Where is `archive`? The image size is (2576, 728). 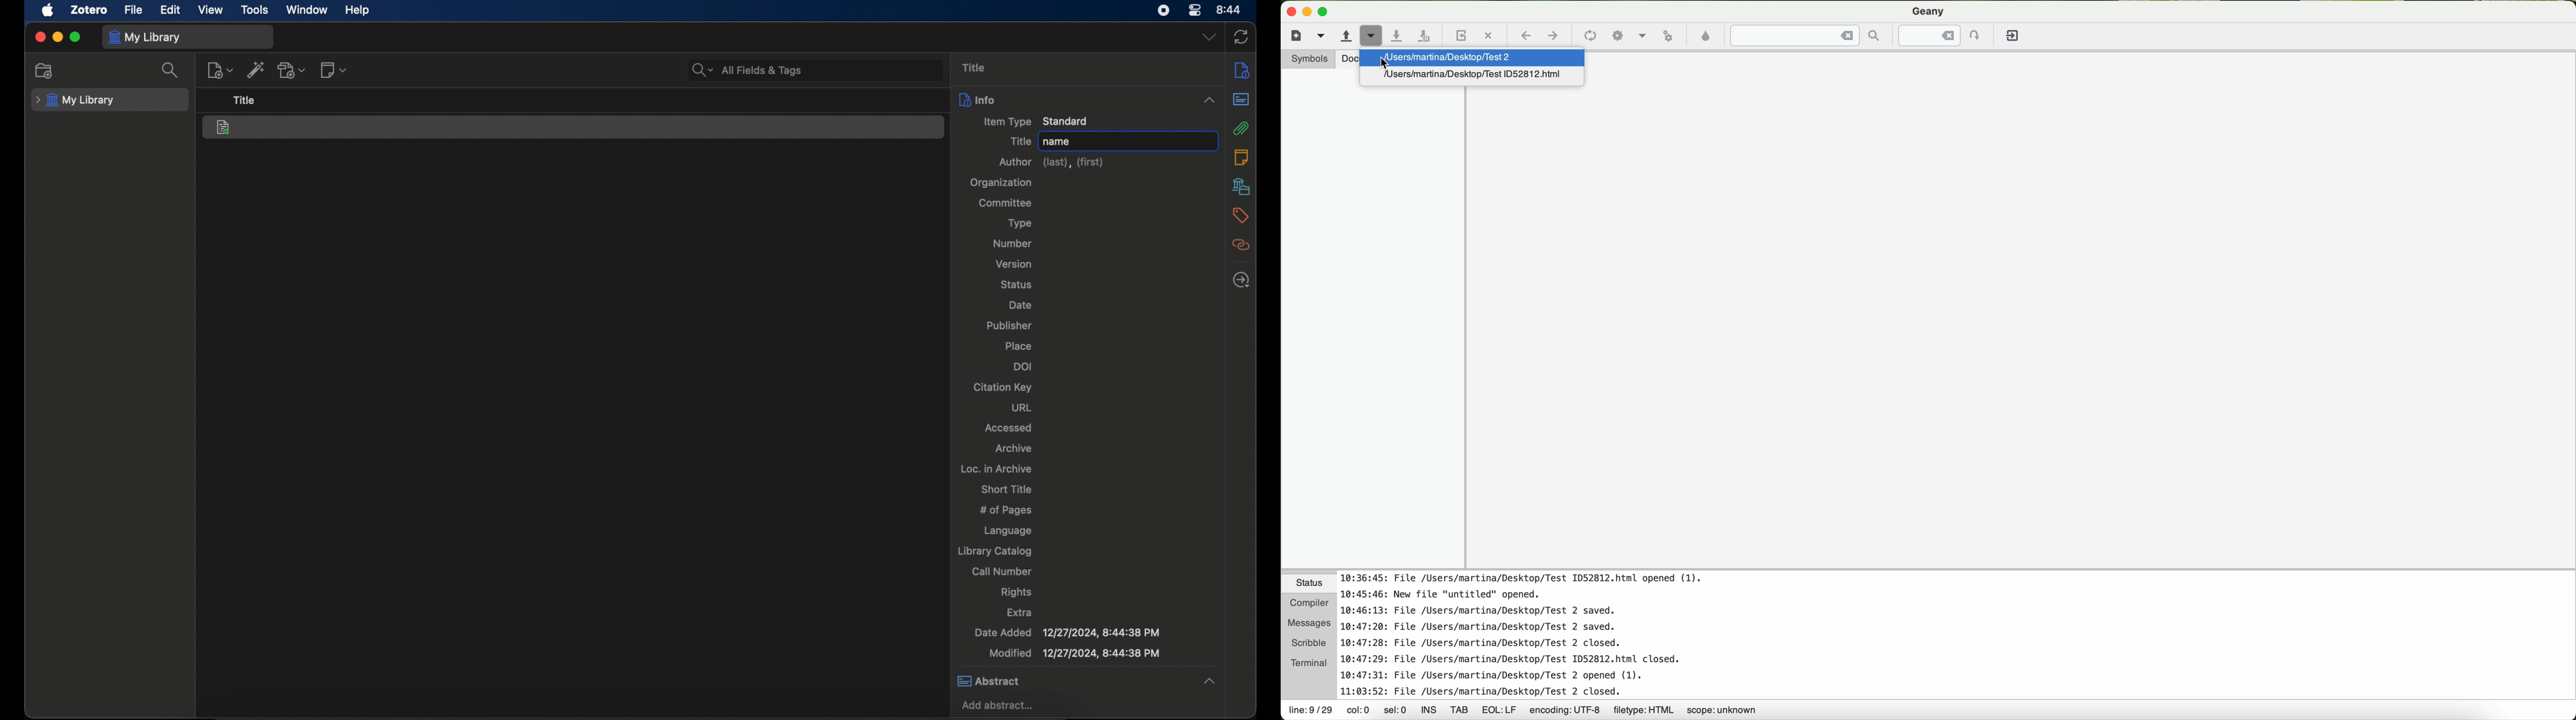 archive is located at coordinates (1013, 447).